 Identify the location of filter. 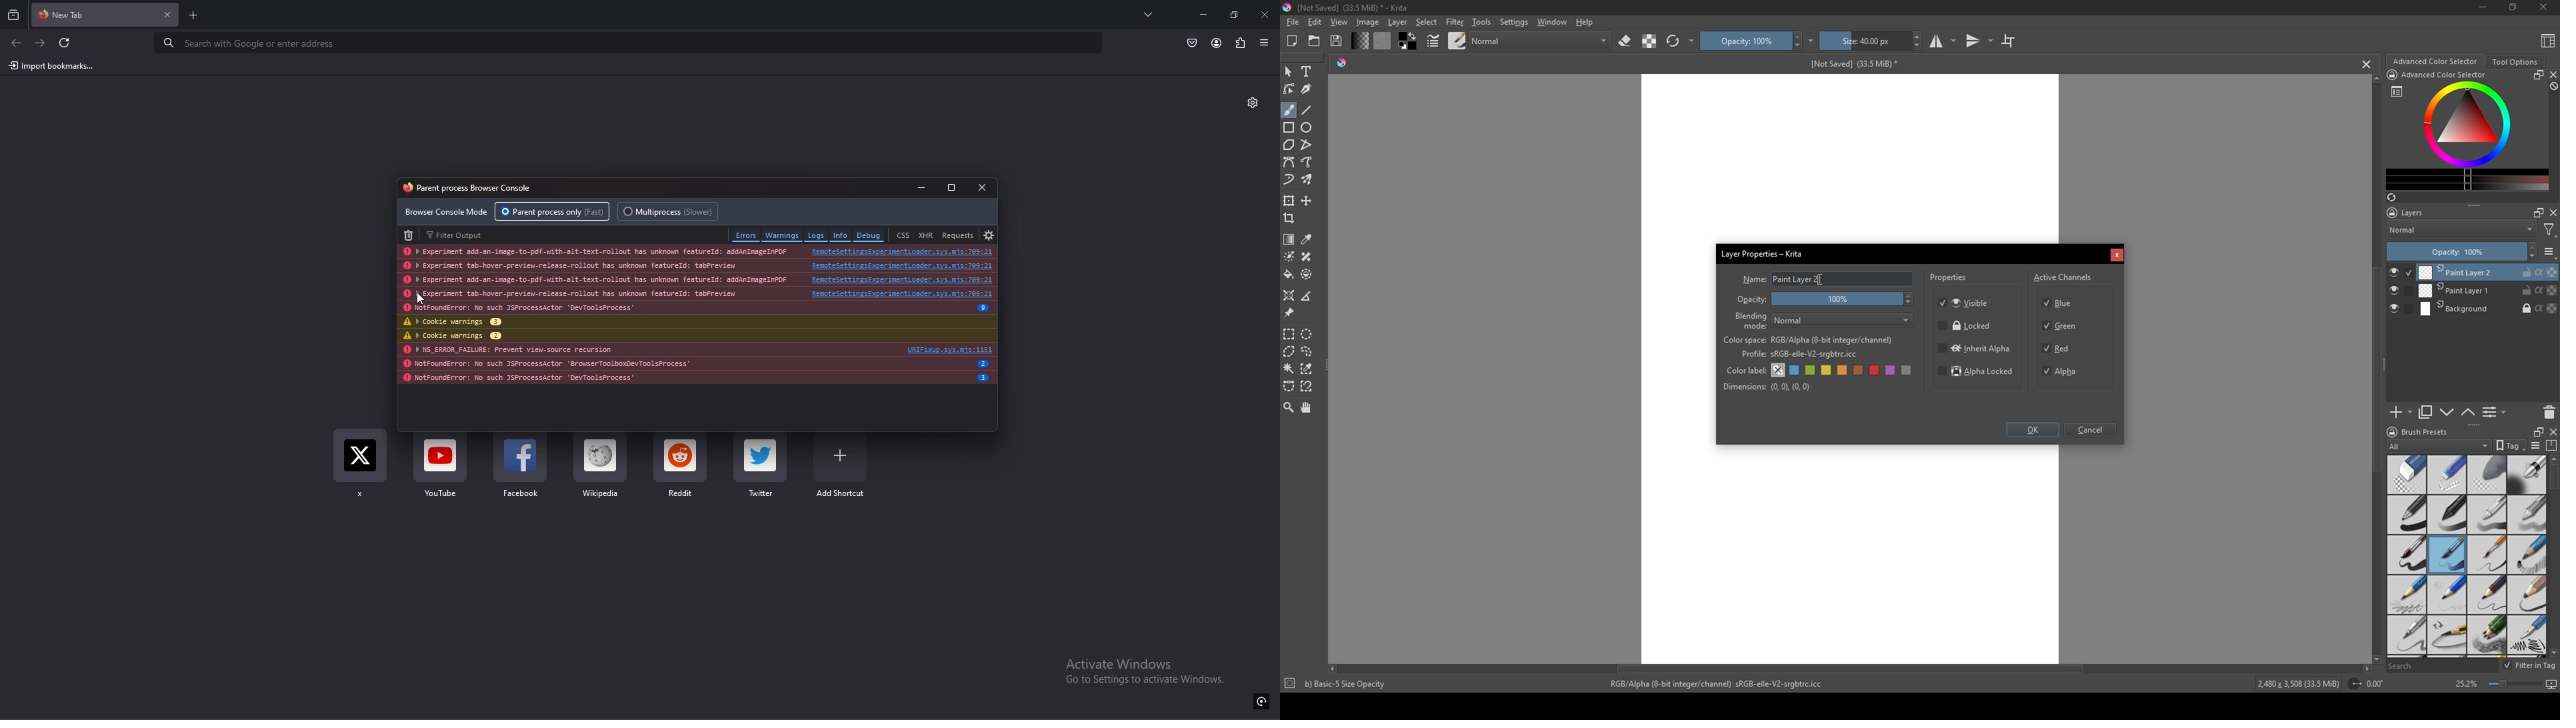
(2549, 230).